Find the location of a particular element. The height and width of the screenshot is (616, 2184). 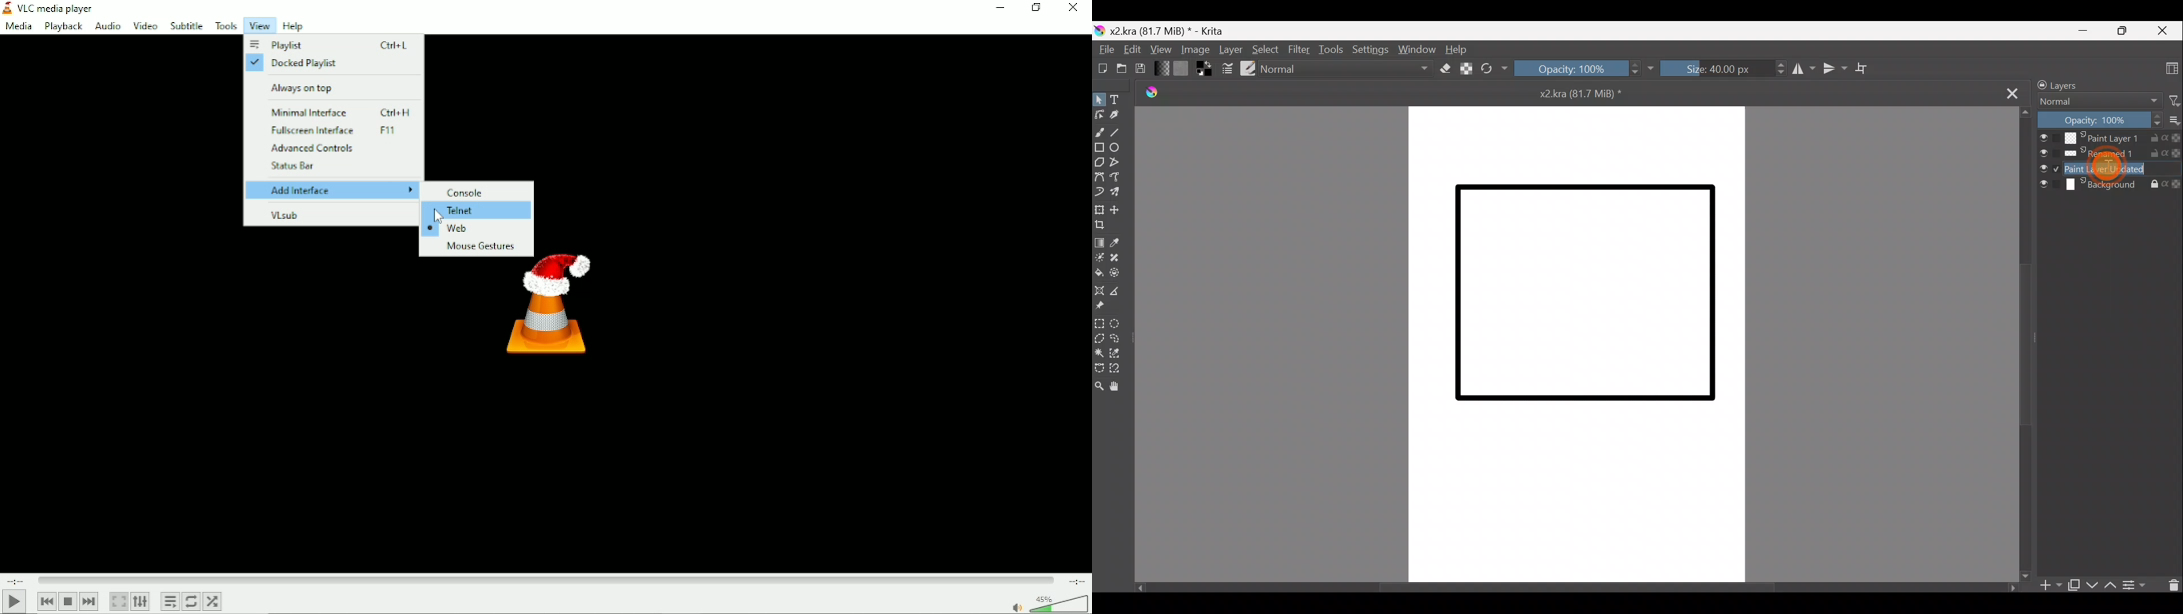

Reference images tool is located at coordinates (1106, 308).